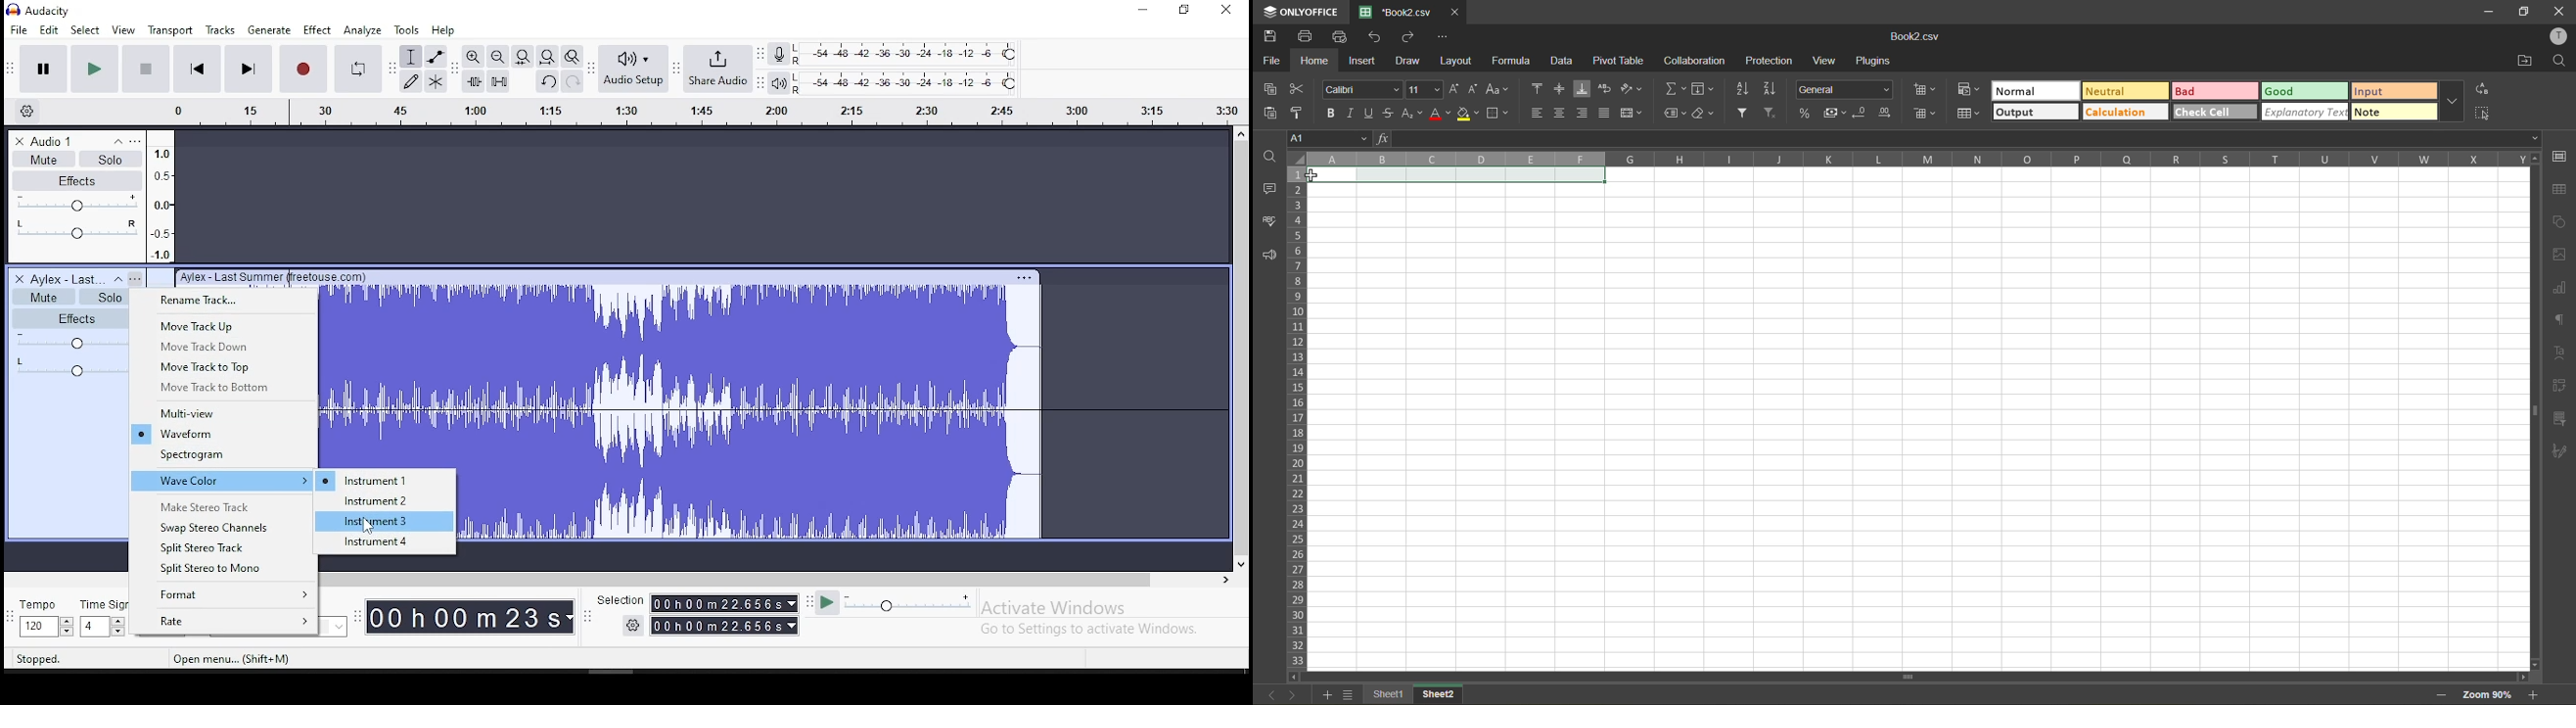  I want to click on strikethrough, so click(1388, 114).